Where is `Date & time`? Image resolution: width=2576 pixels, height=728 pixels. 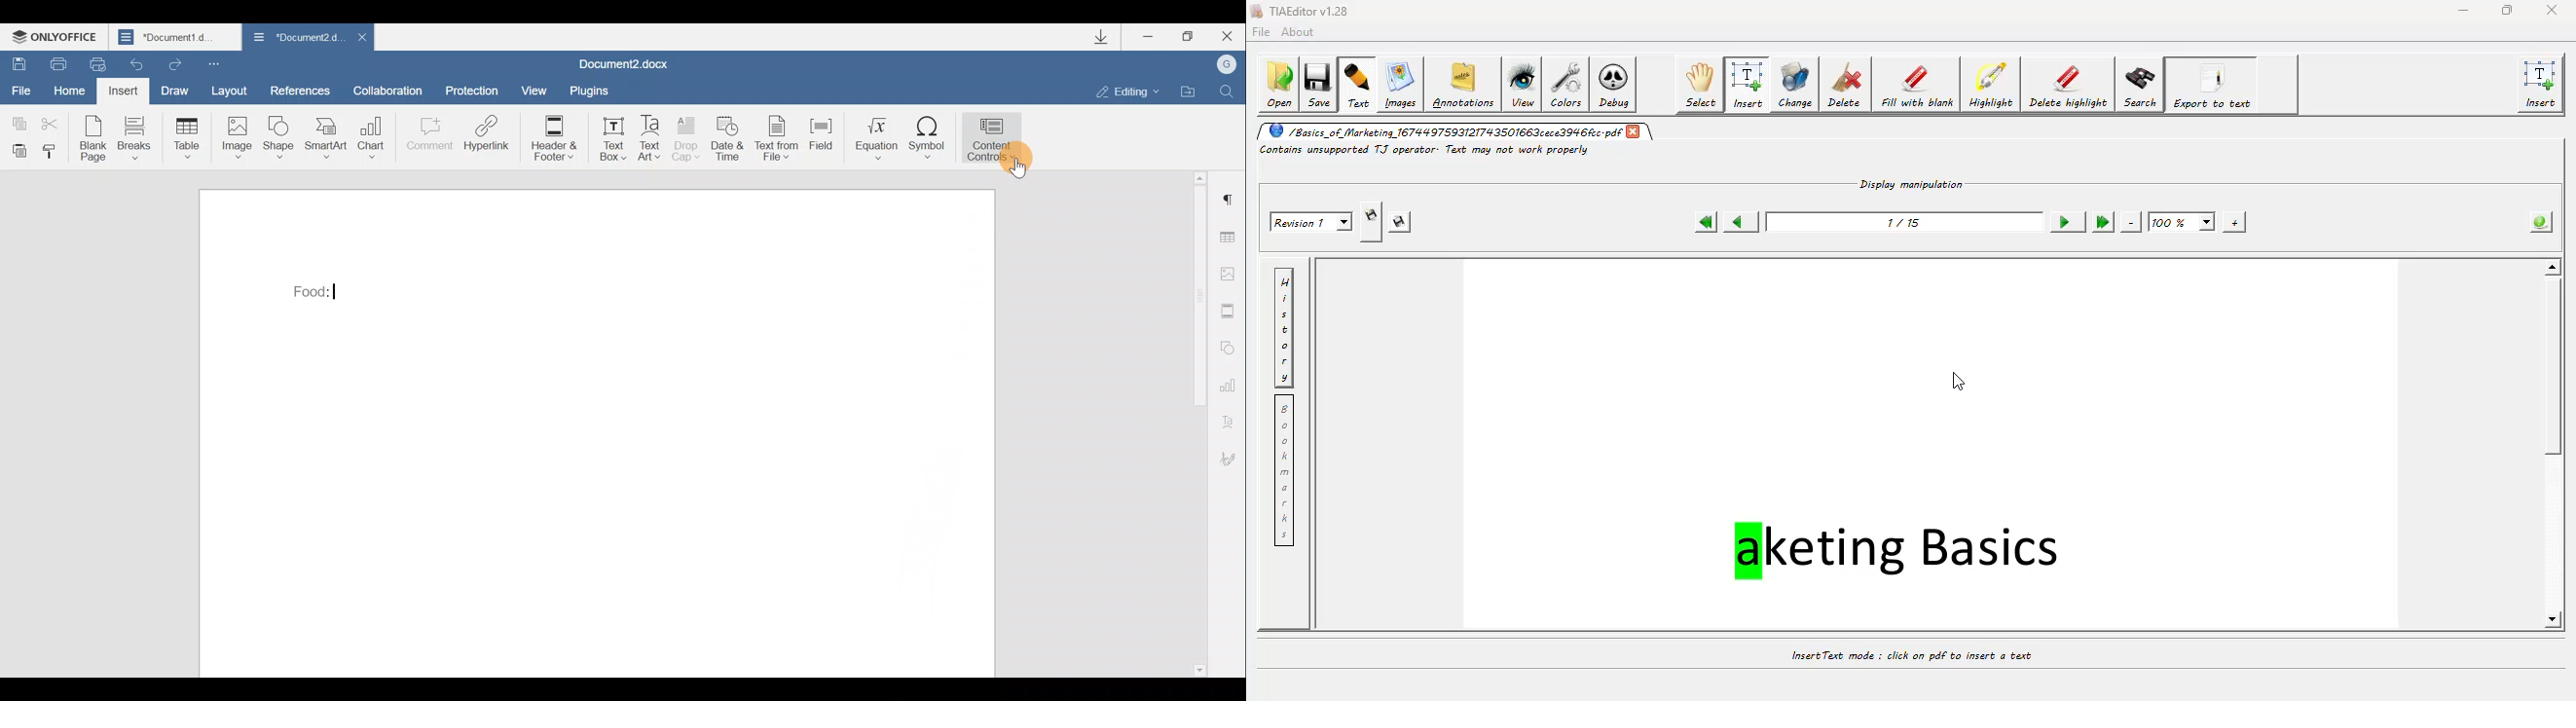
Date & time is located at coordinates (730, 141).